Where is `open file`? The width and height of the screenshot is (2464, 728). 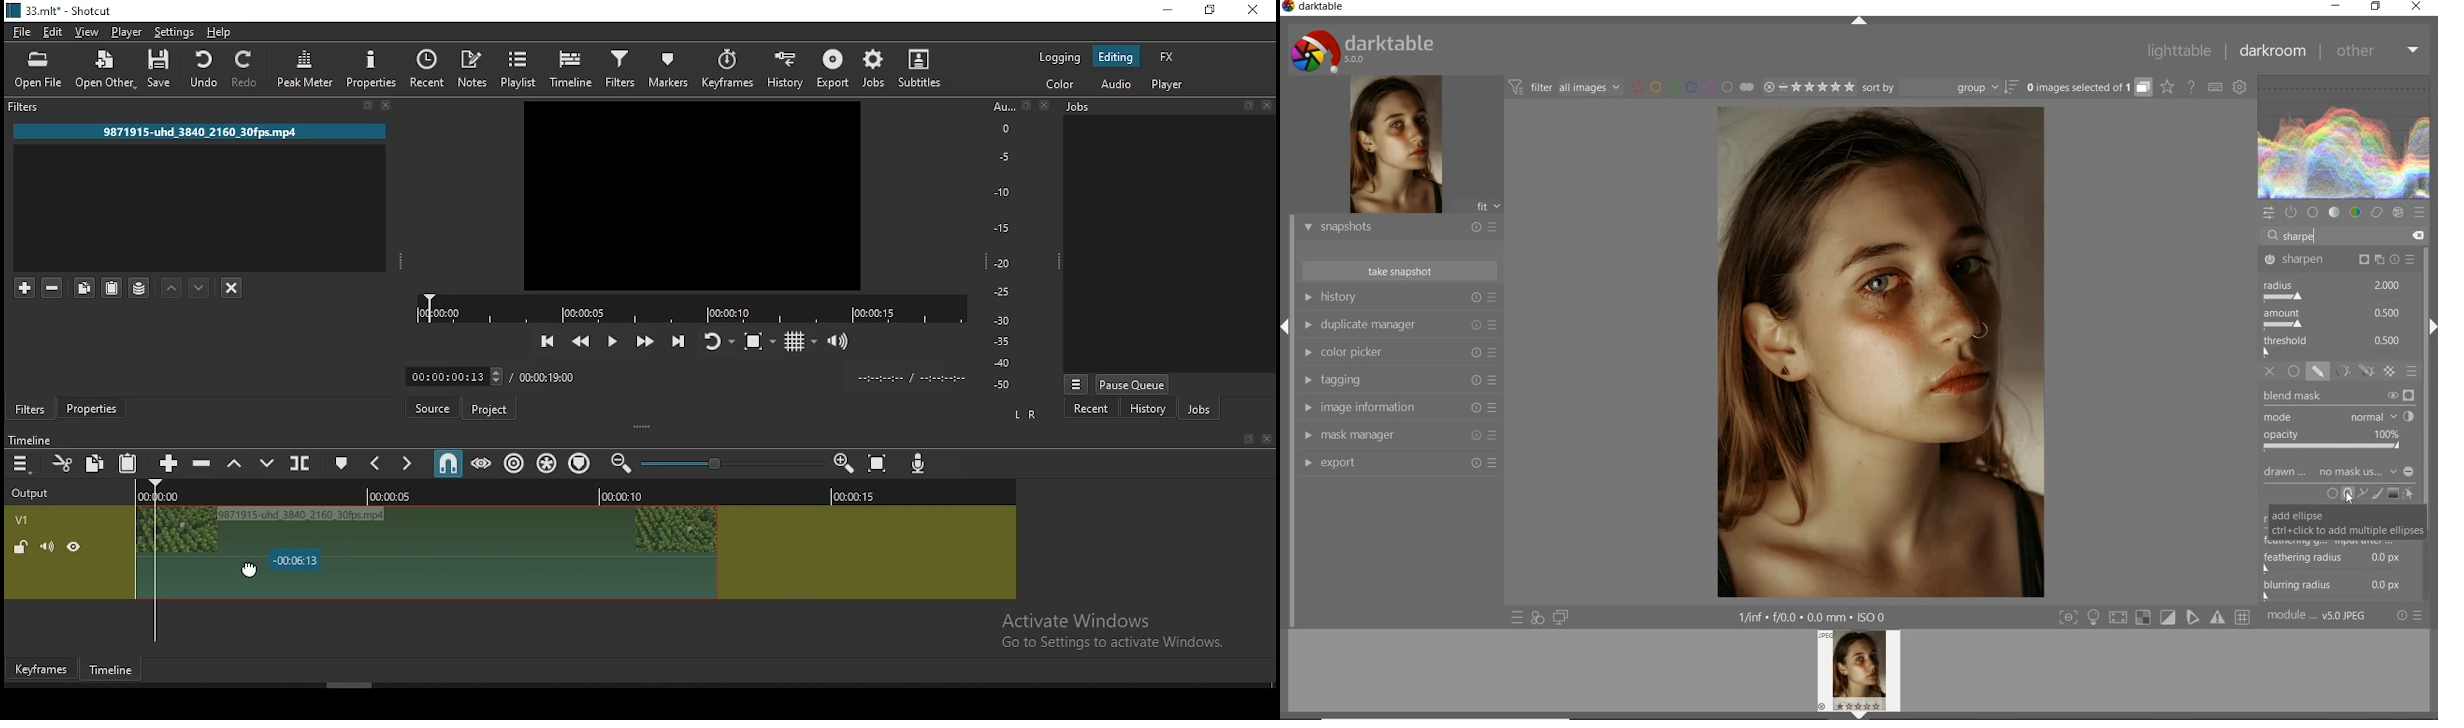
open file is located at coordinates (39, 71).